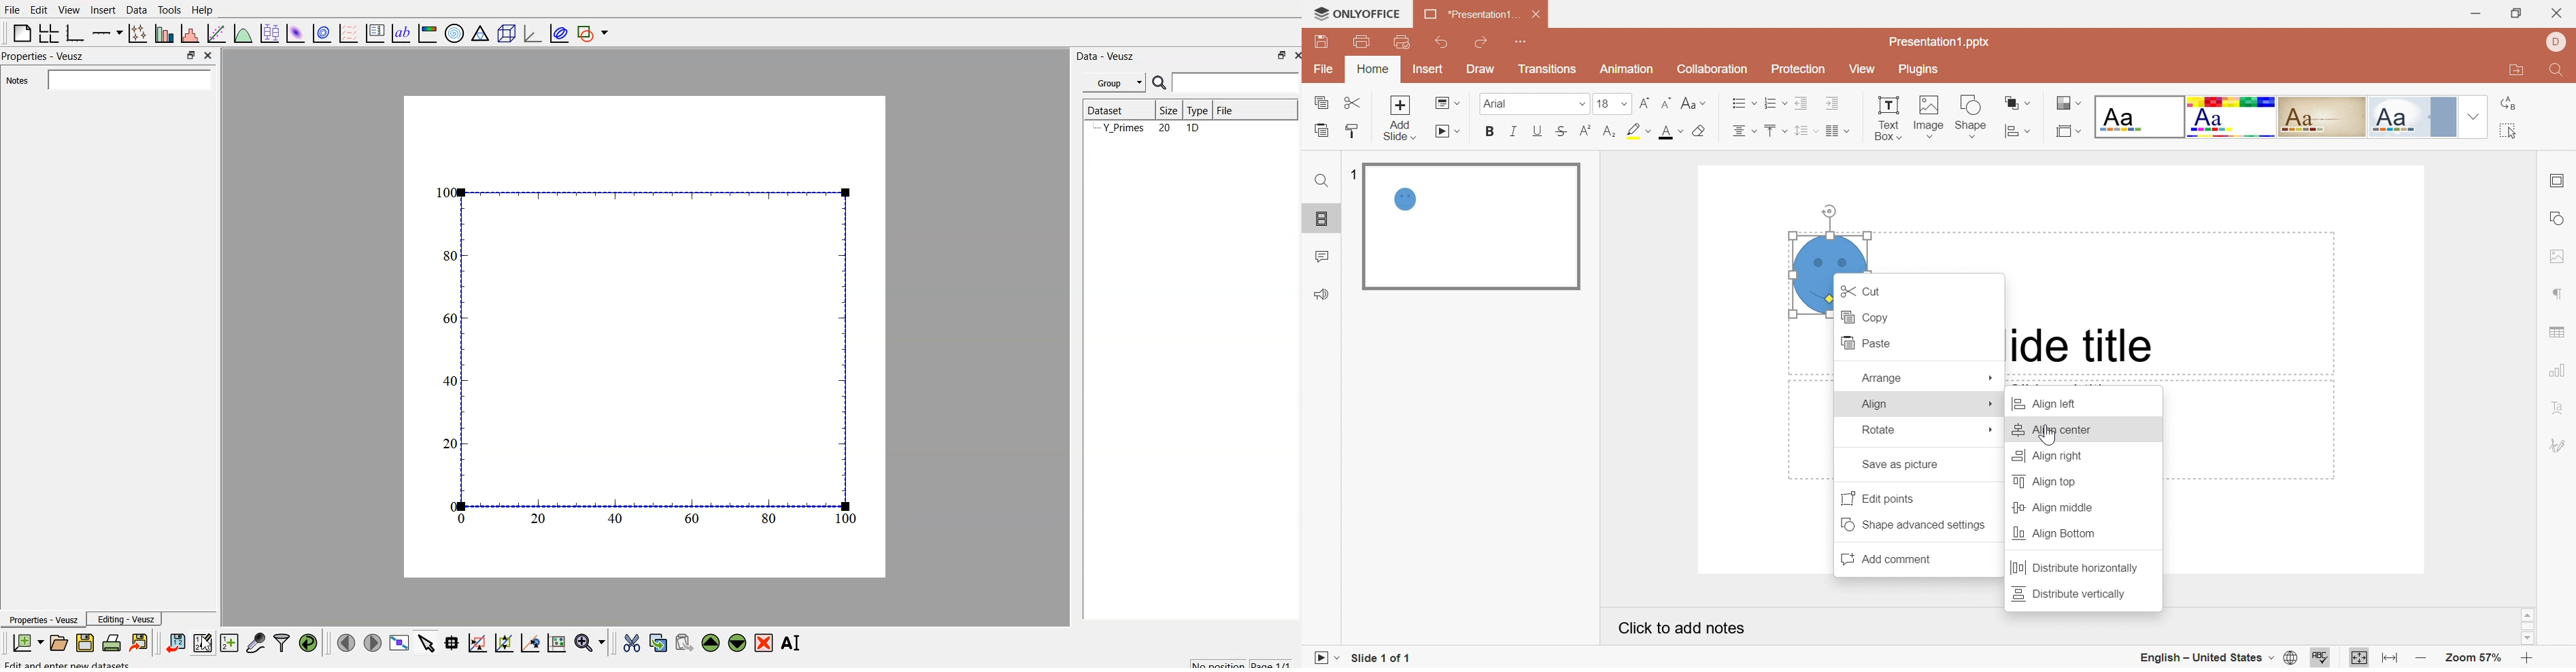  What do you see at coordinates (2510, 104) in the screenshot?
I see `Replace` at bounding box center [2510, 104].